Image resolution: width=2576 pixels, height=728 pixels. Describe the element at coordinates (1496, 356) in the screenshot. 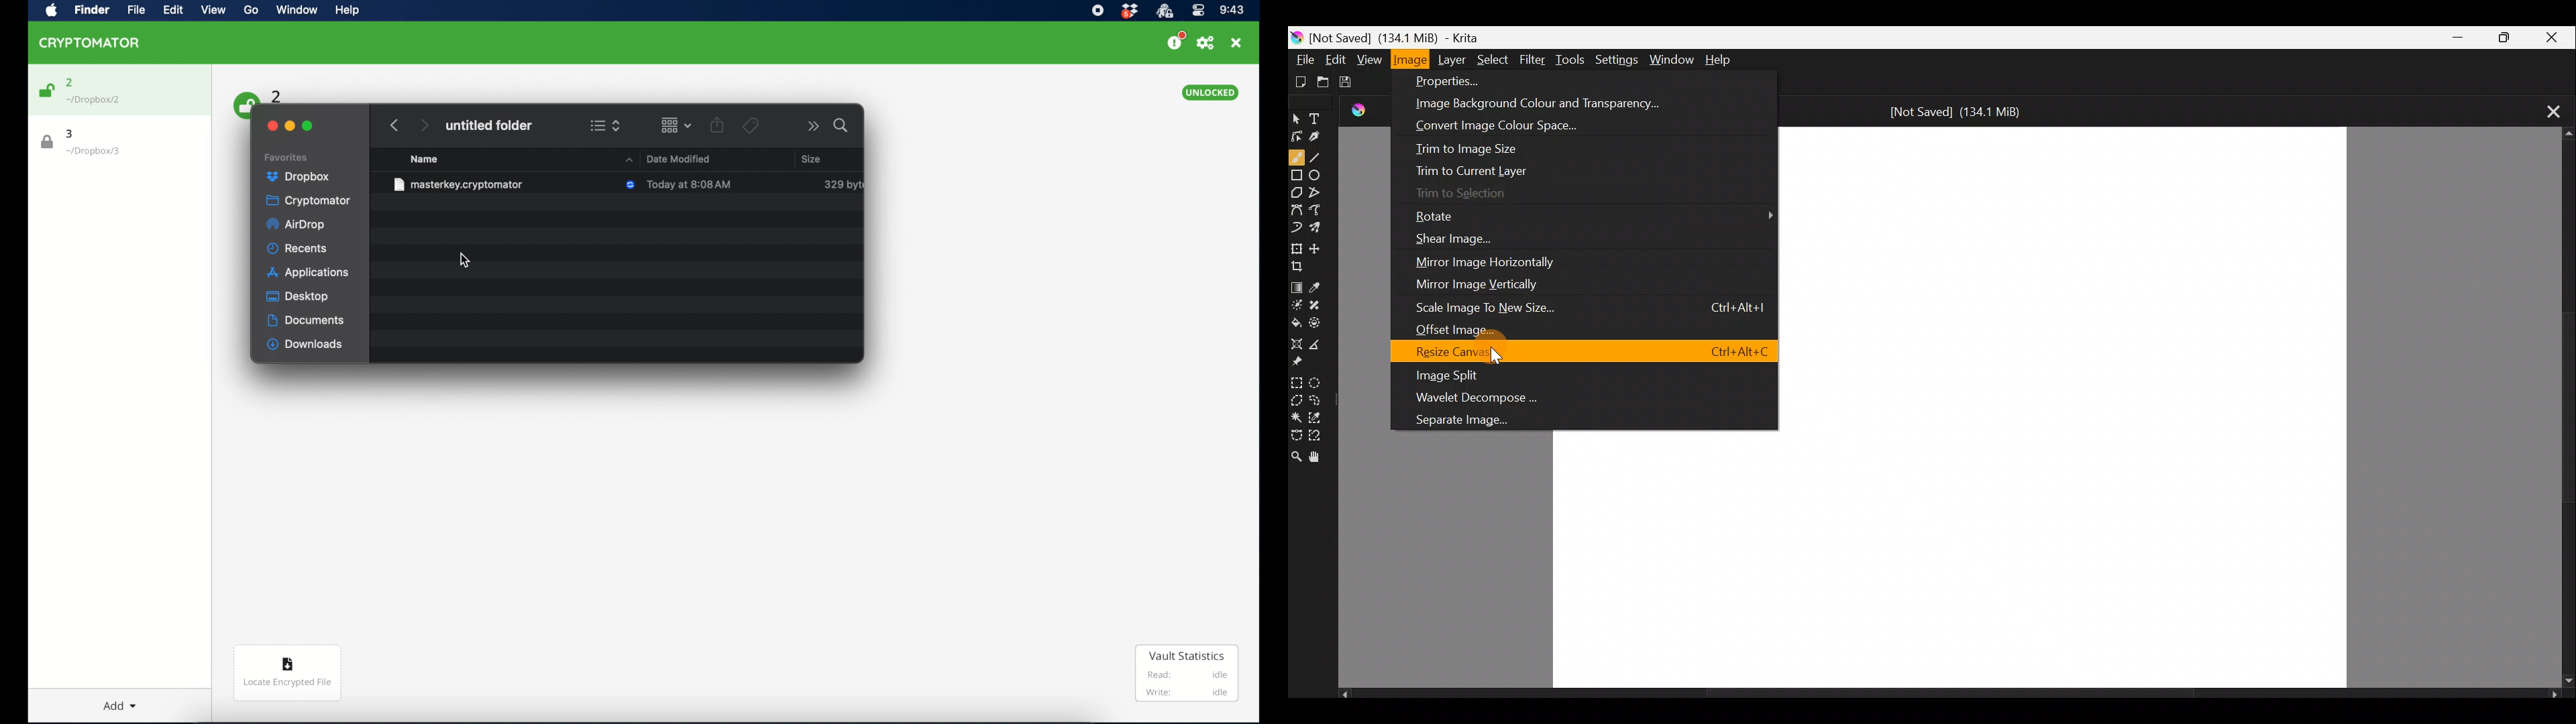

I see `Cursor` at that location.